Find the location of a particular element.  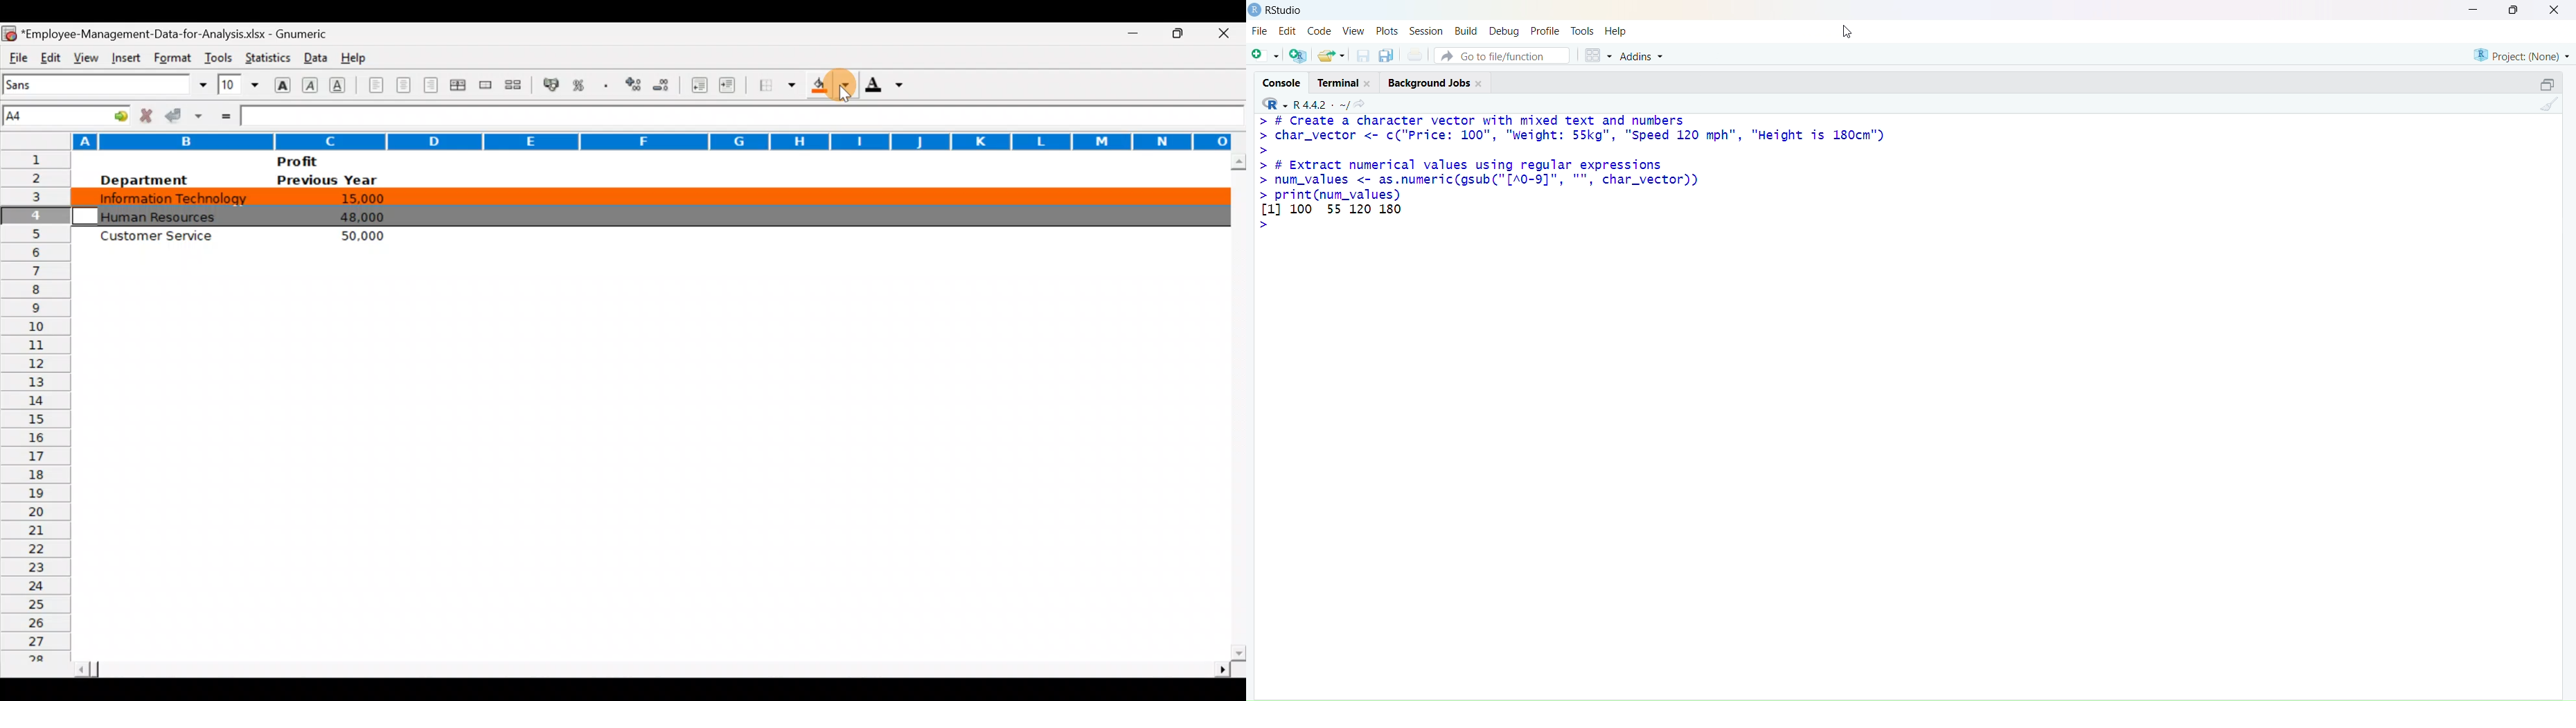

RStudio is located at coordinates (1286, 10).